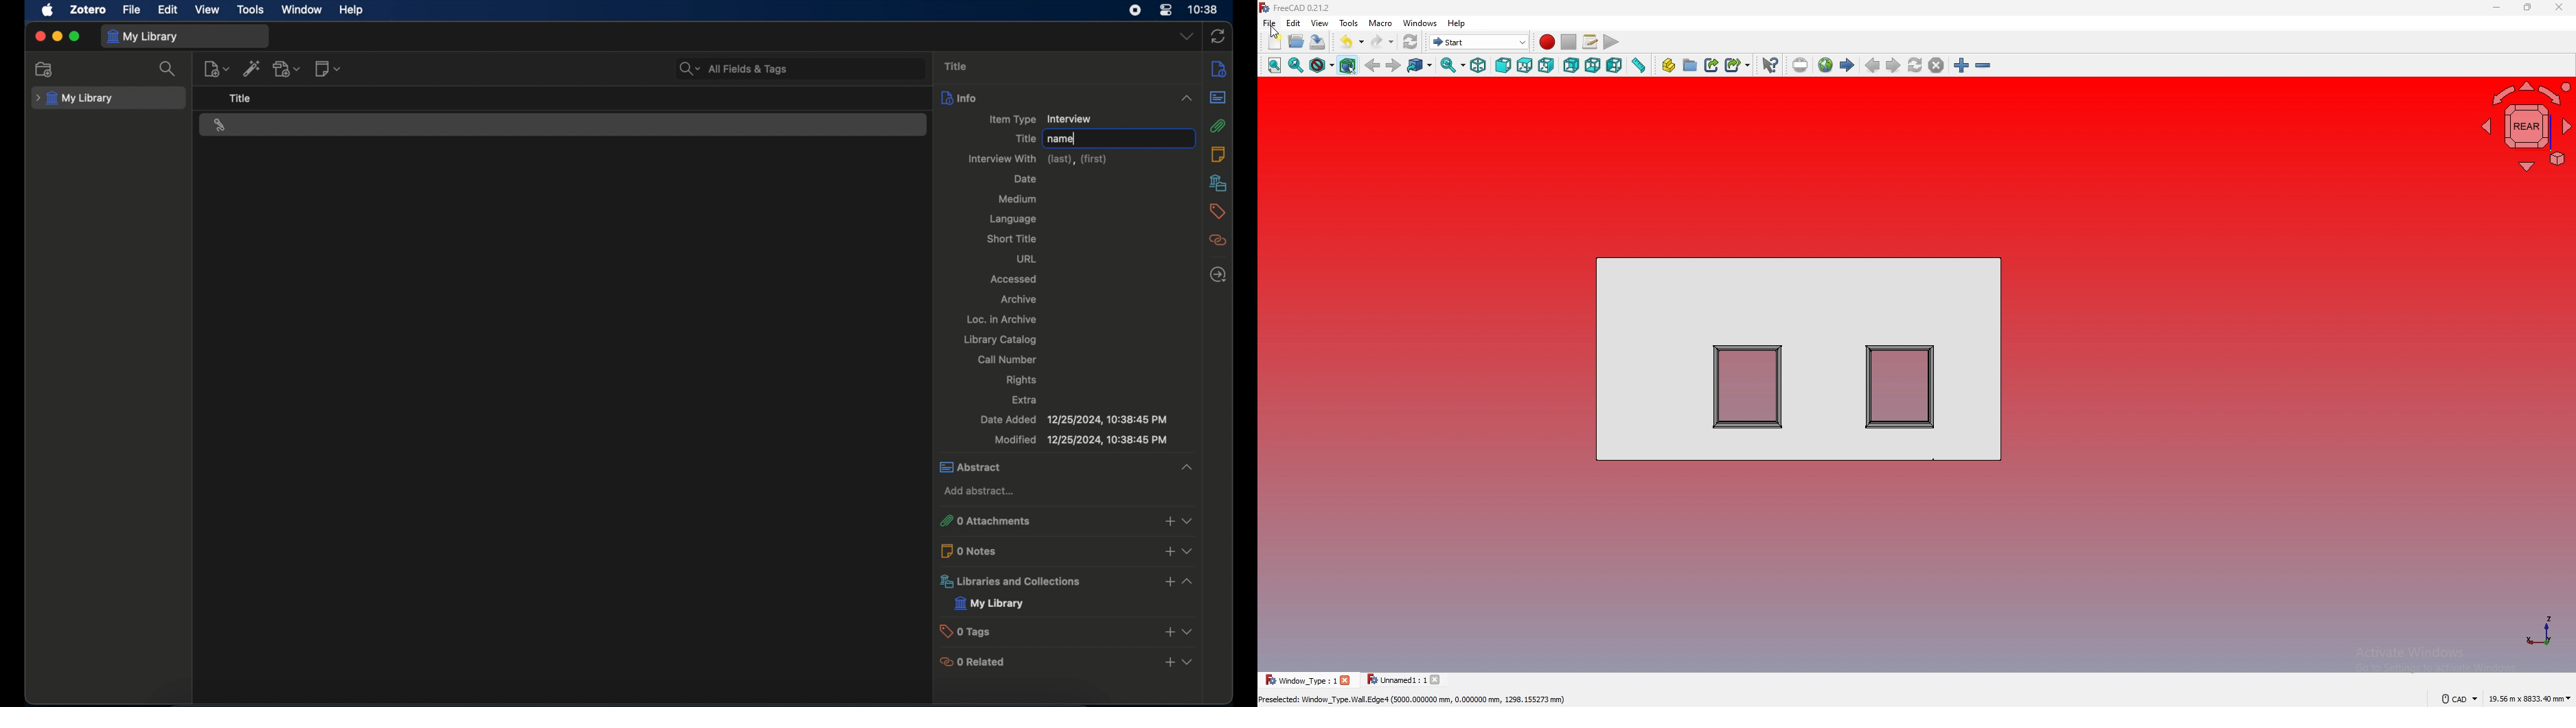 The image size is (2576, 728). What do you see at coordinates (132, 10) in the screenshot?
I see `file` at bounding box center [132, 10].